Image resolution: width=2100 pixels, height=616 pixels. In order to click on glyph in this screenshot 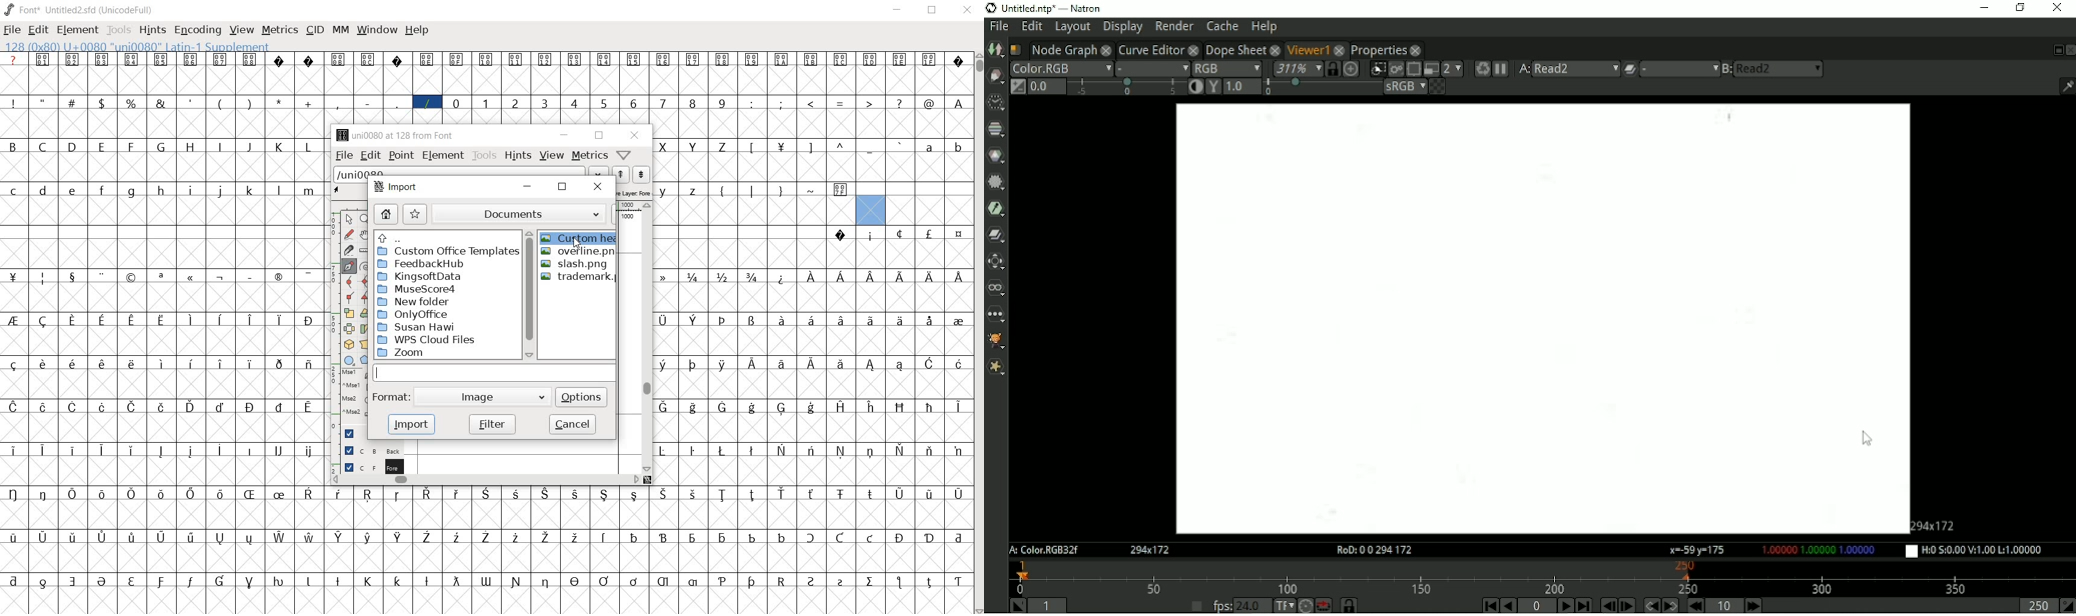, I will do `click(103, 537)`.